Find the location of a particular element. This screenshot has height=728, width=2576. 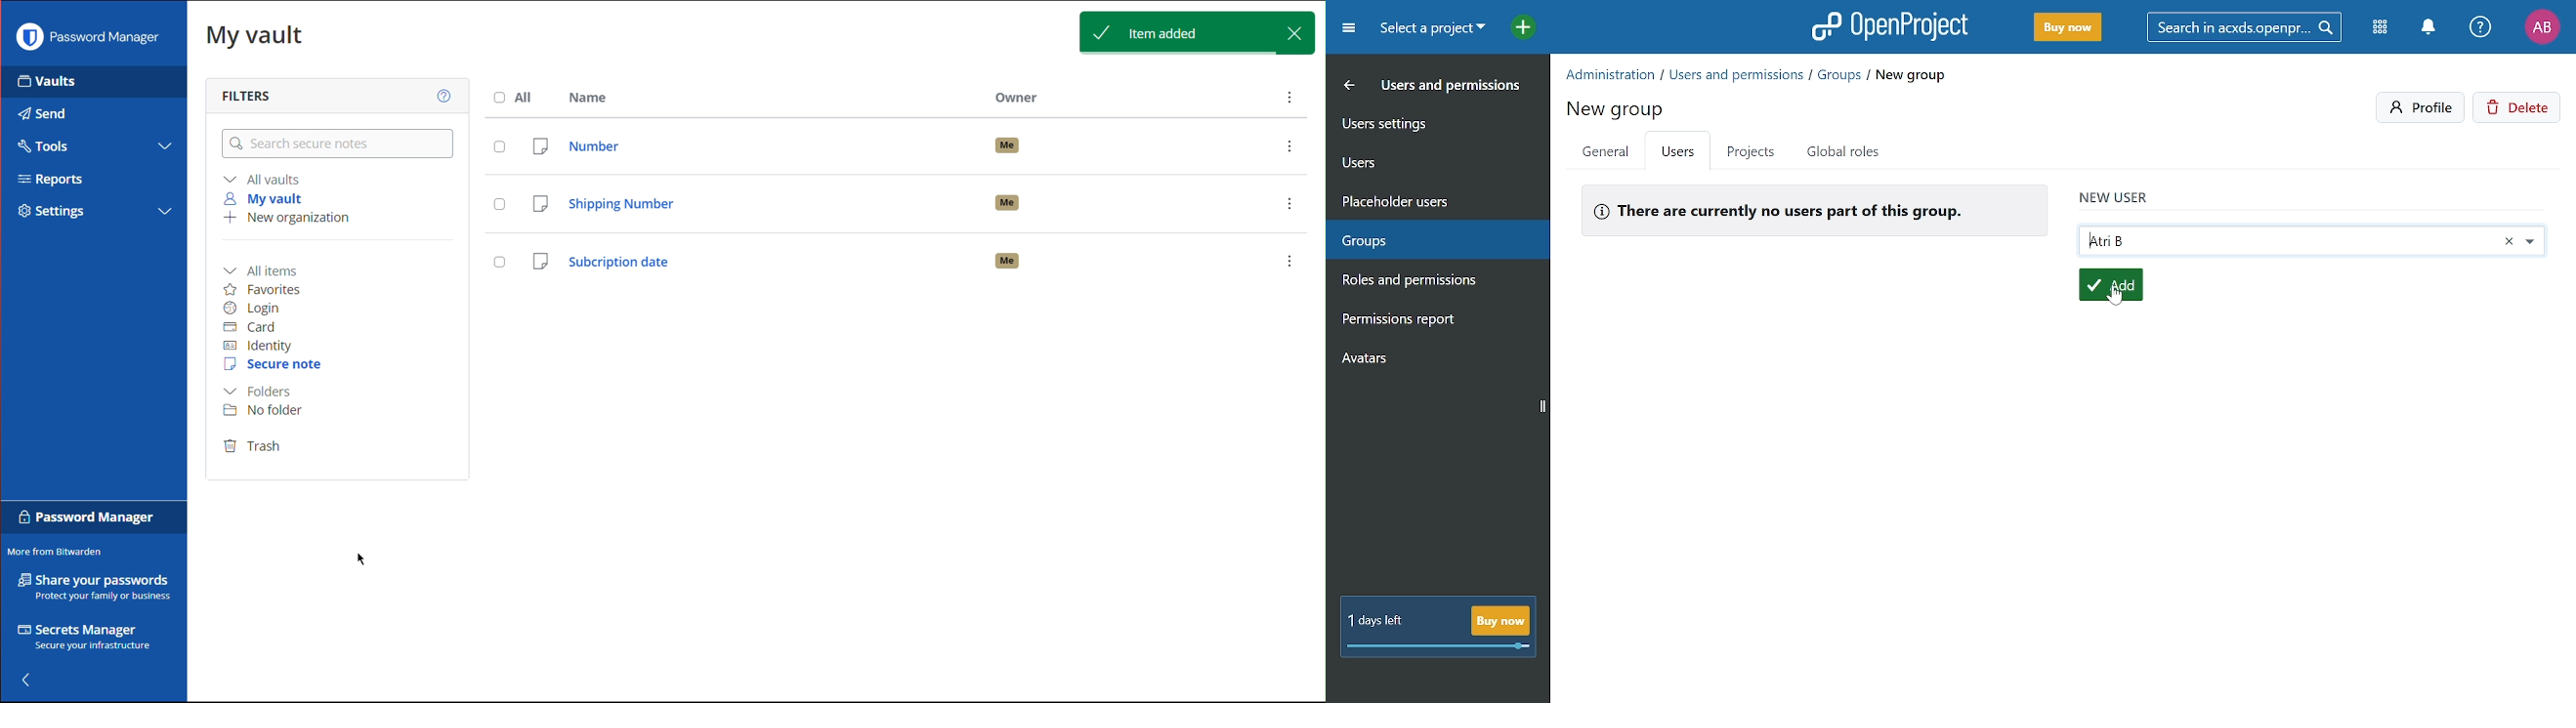

Modules is located at coordinates (2383, 28).